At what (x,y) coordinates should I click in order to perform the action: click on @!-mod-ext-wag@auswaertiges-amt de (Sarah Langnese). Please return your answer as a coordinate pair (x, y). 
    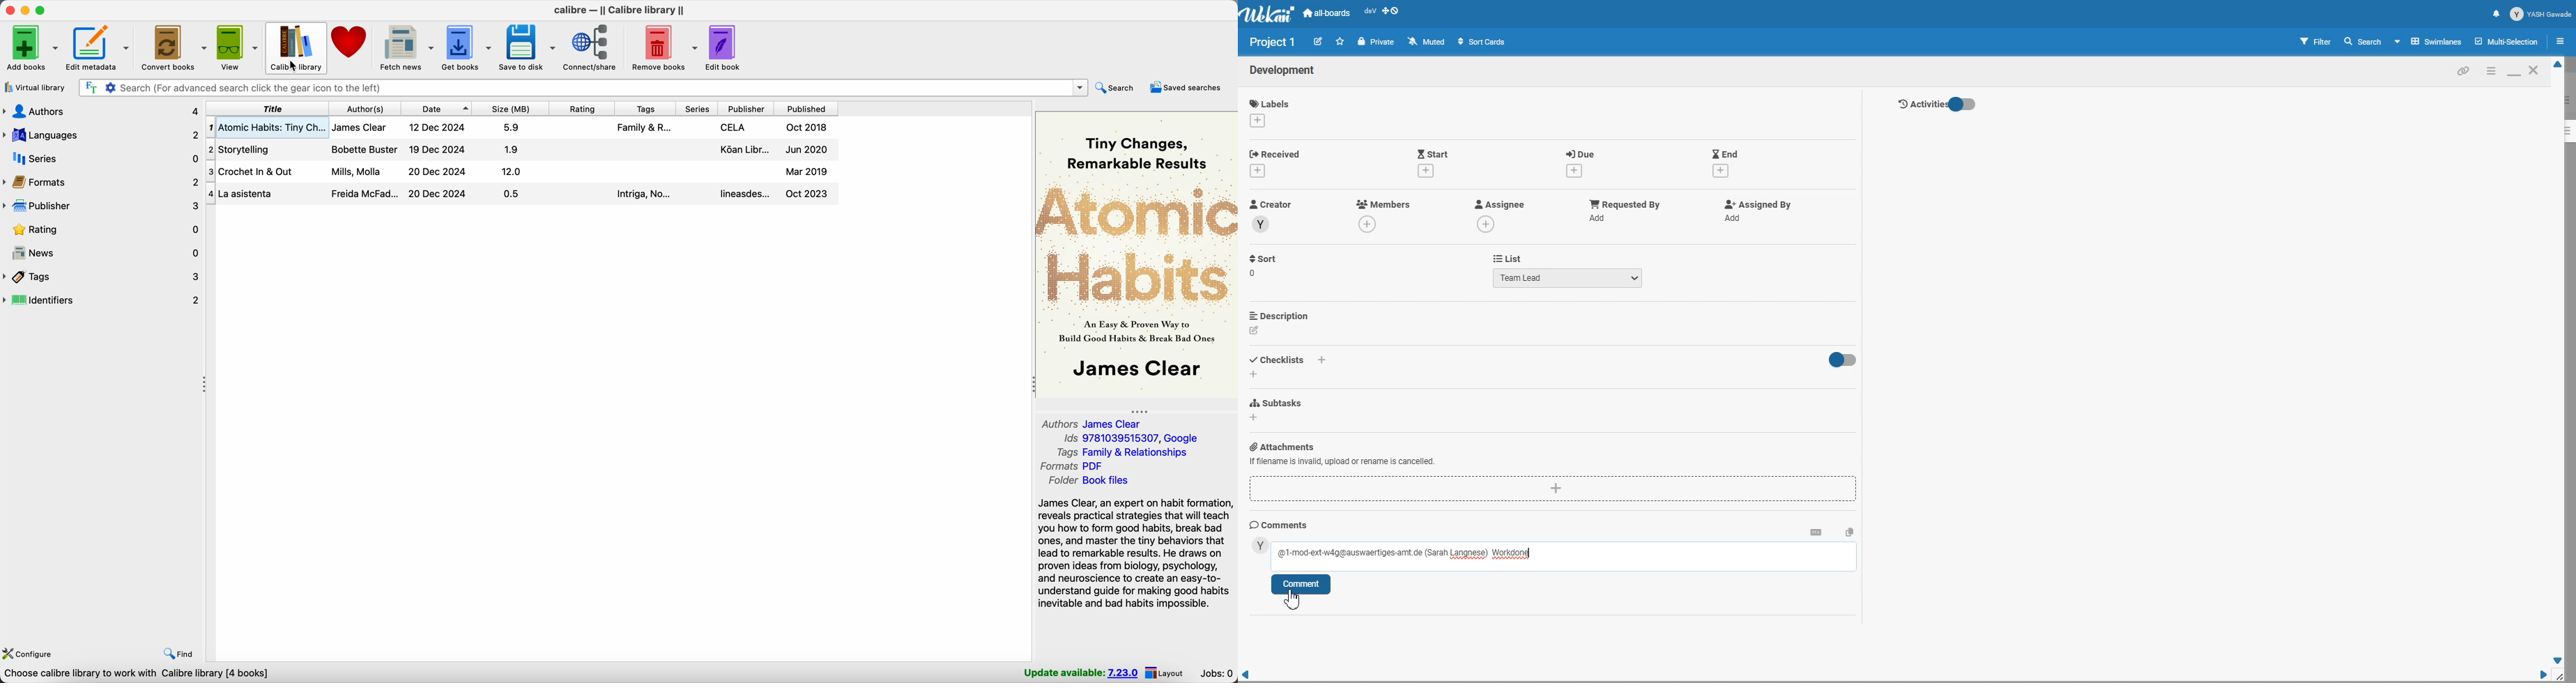
    Looking at the image, I should click on (1382, 553).